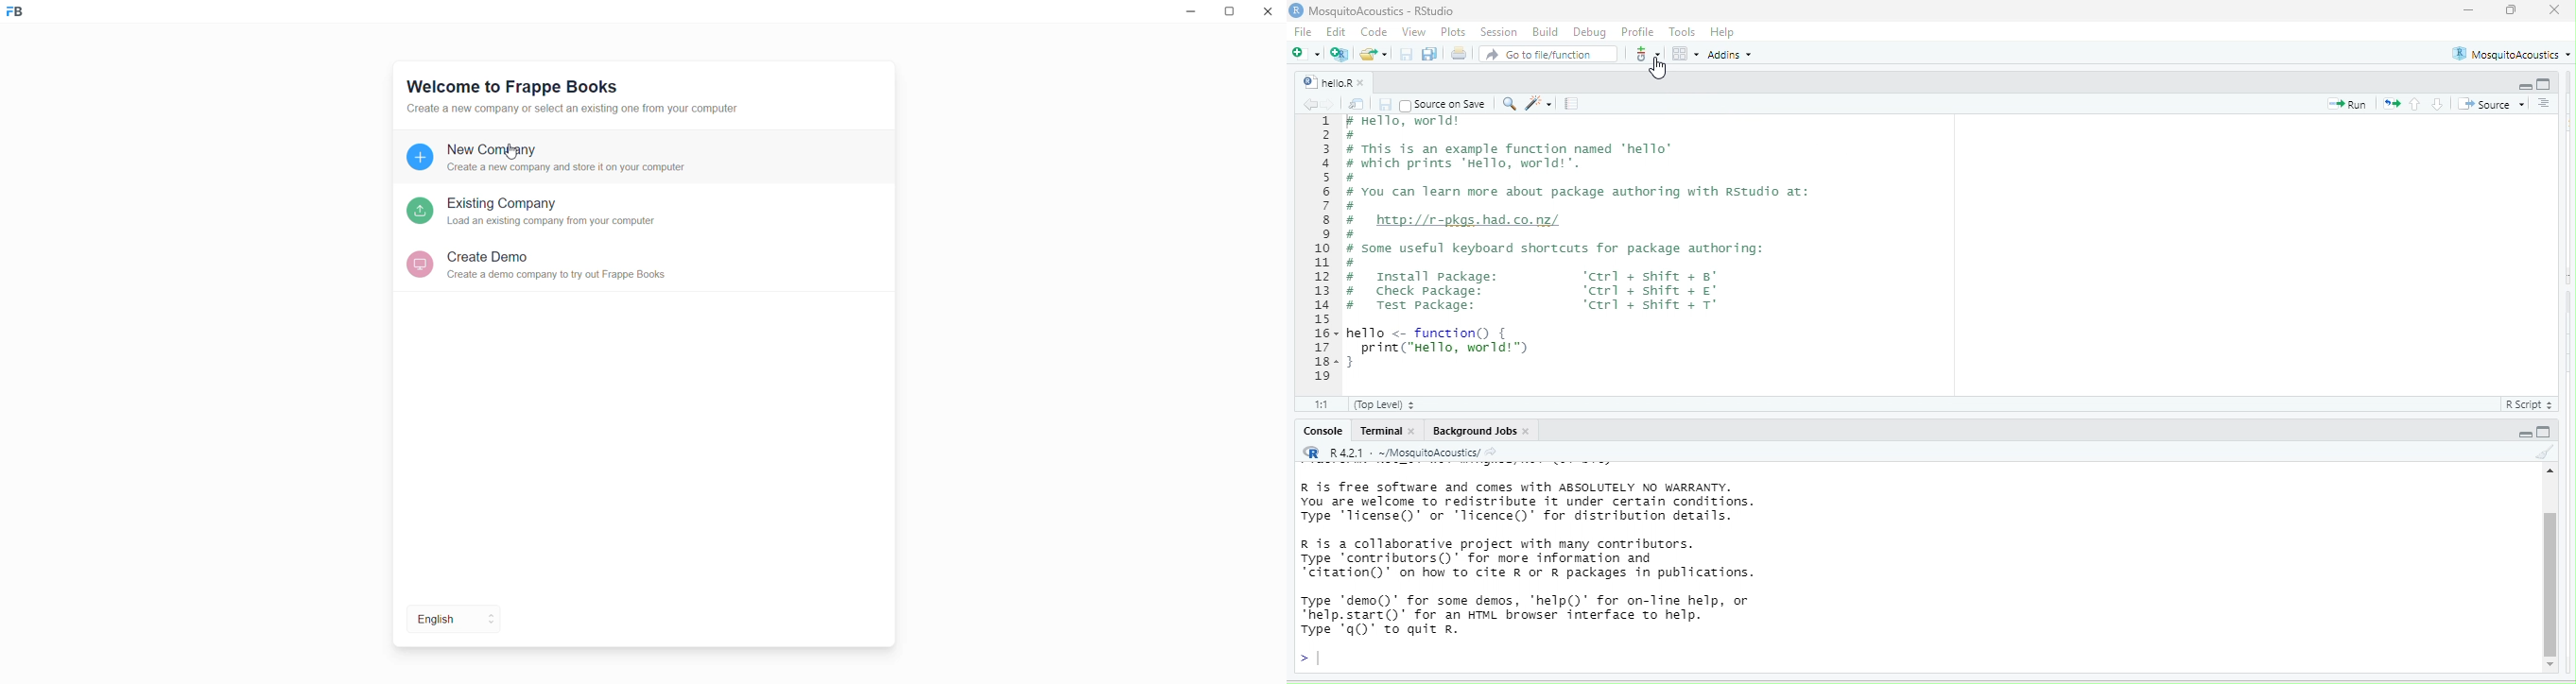 This screenshot has width=2576, height=700. I want to click on Create demo company , so click(582, 266).